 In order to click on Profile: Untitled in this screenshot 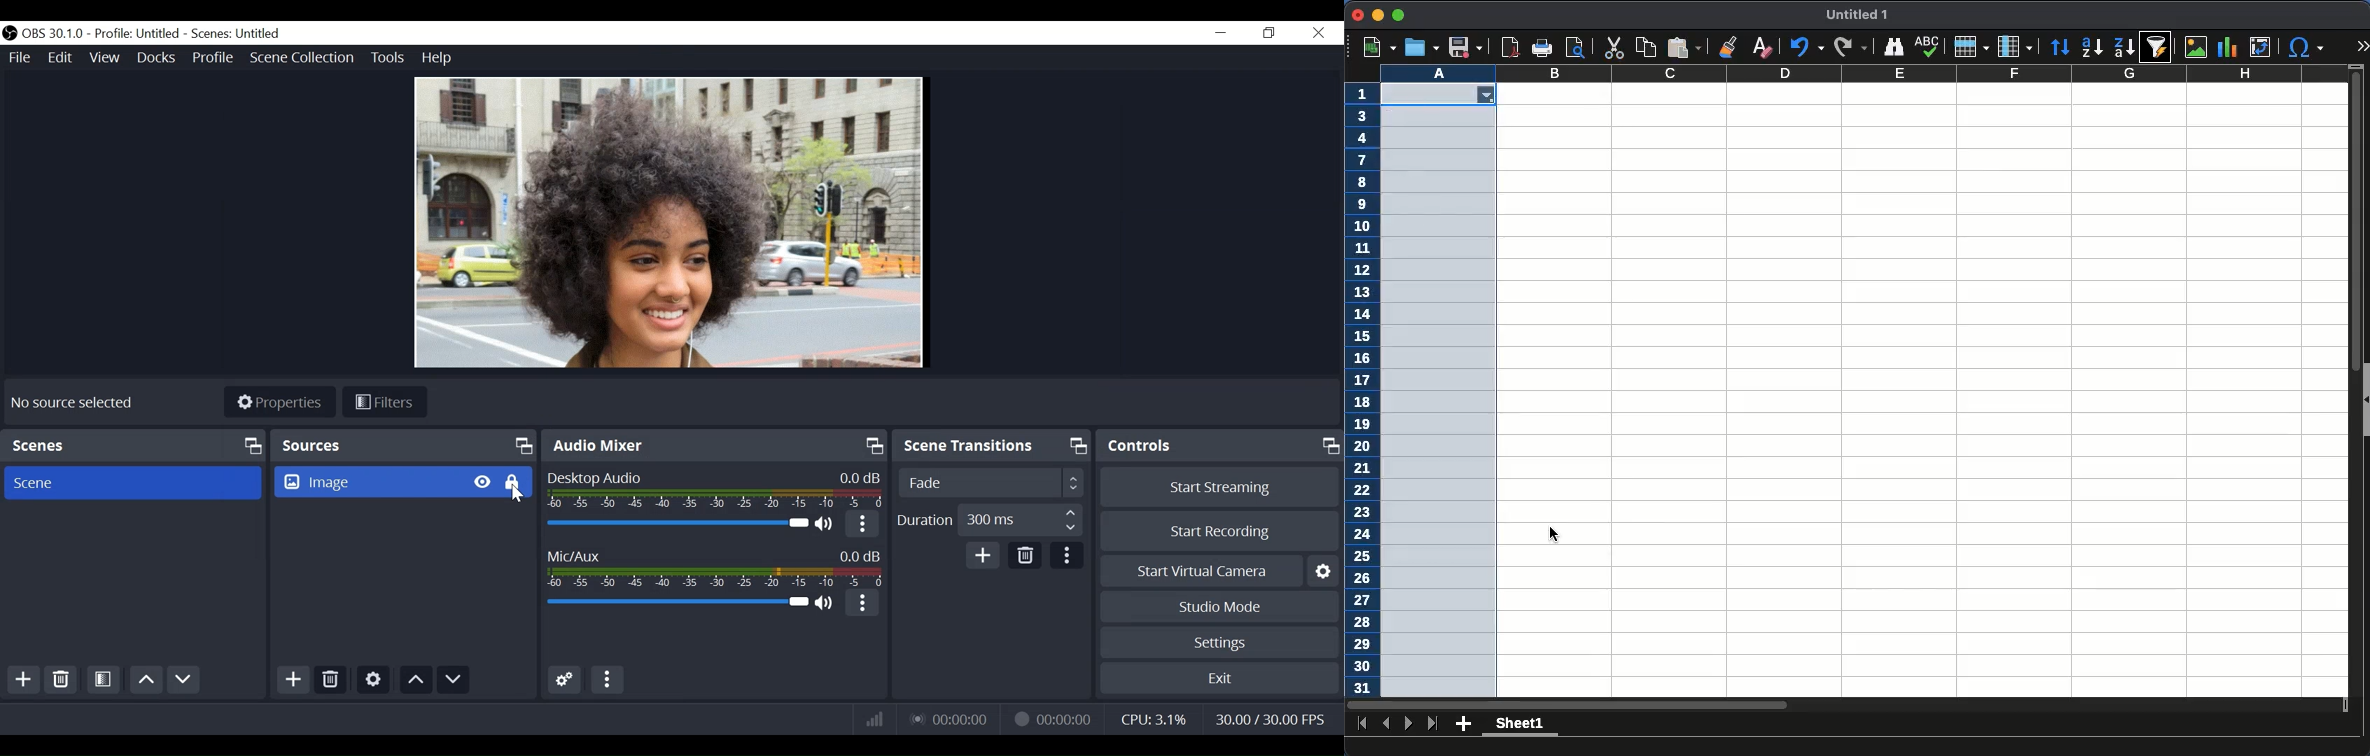, I will do `click(139, 33)`.